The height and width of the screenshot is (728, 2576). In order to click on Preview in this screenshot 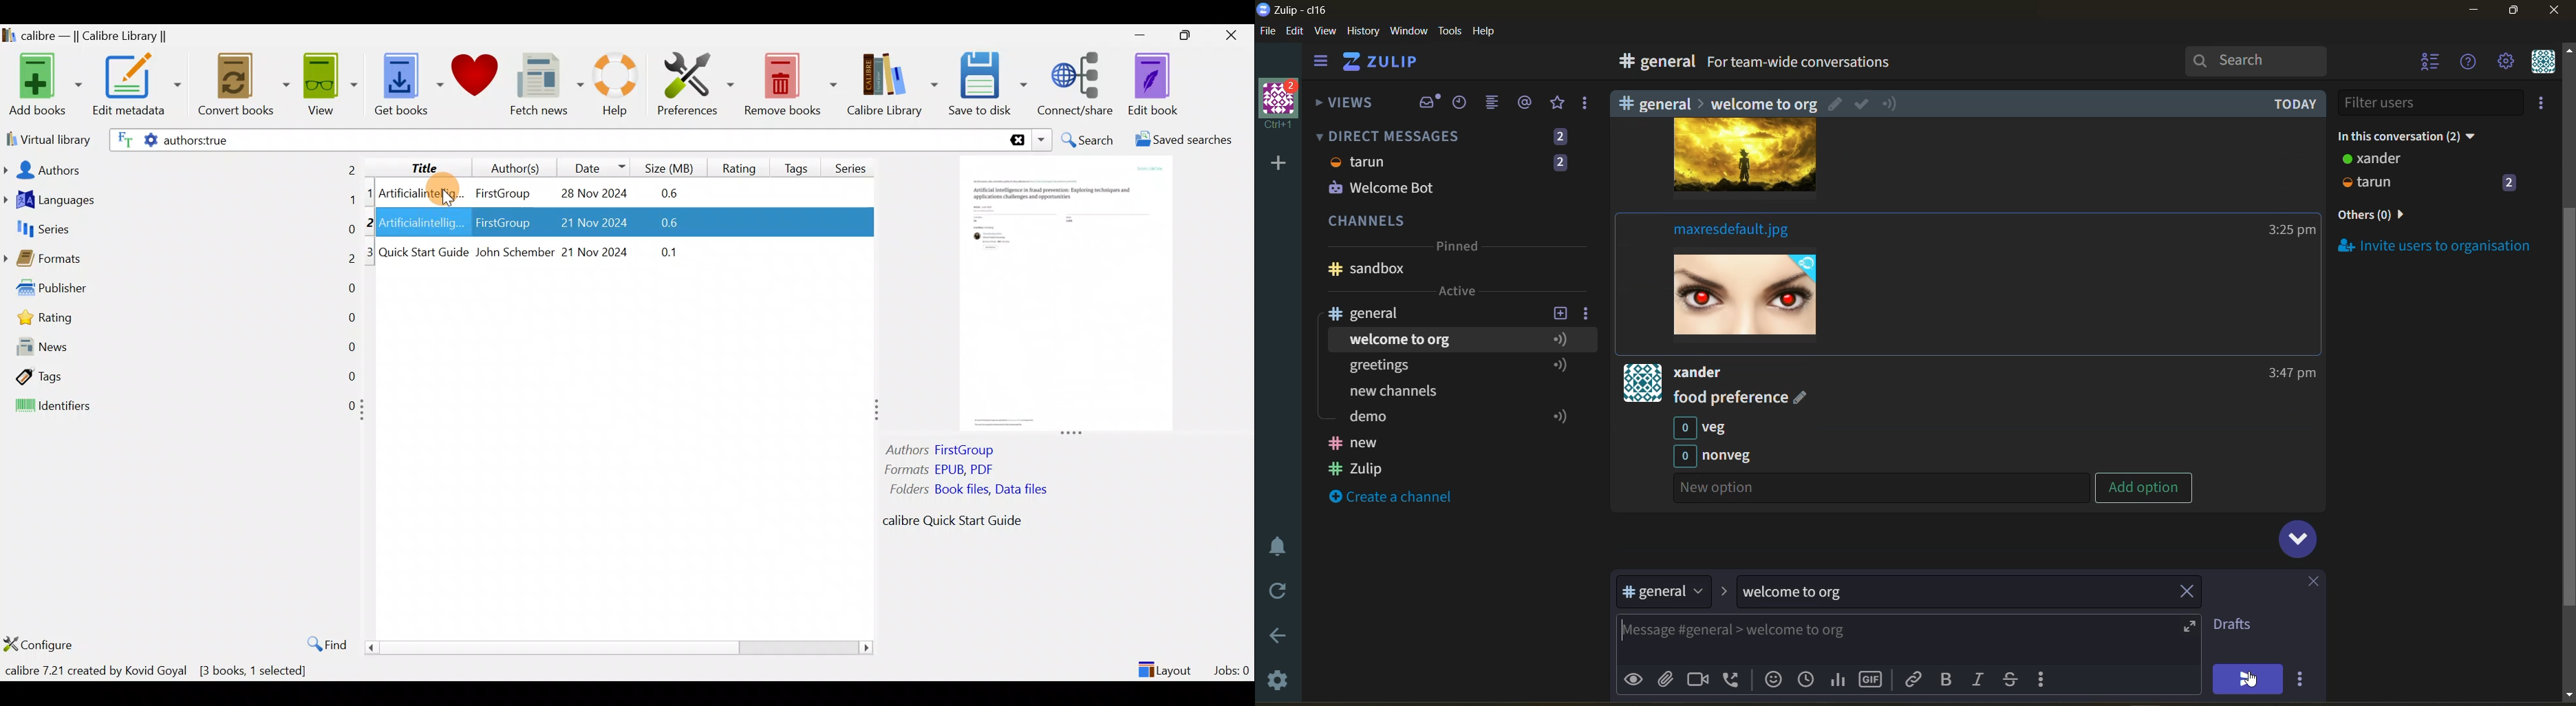, I will do `click(1062, 295)`.